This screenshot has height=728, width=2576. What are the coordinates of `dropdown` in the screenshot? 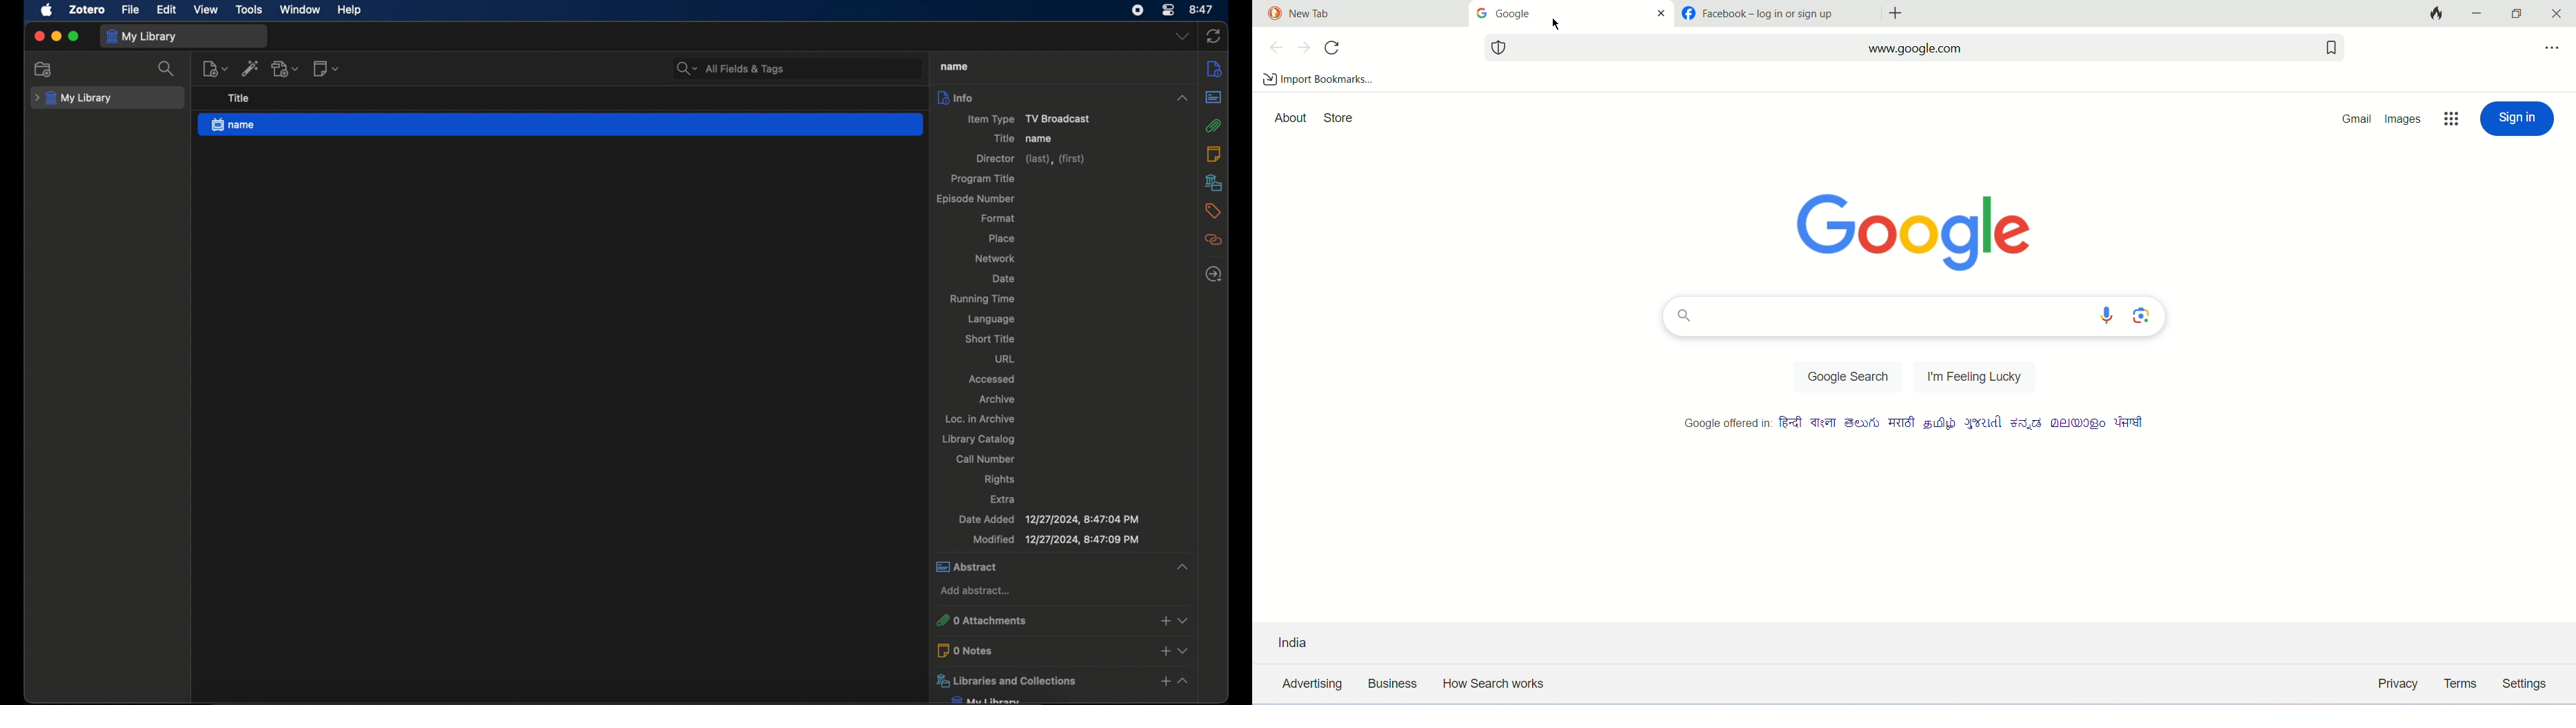 It's located at (1184, 620).